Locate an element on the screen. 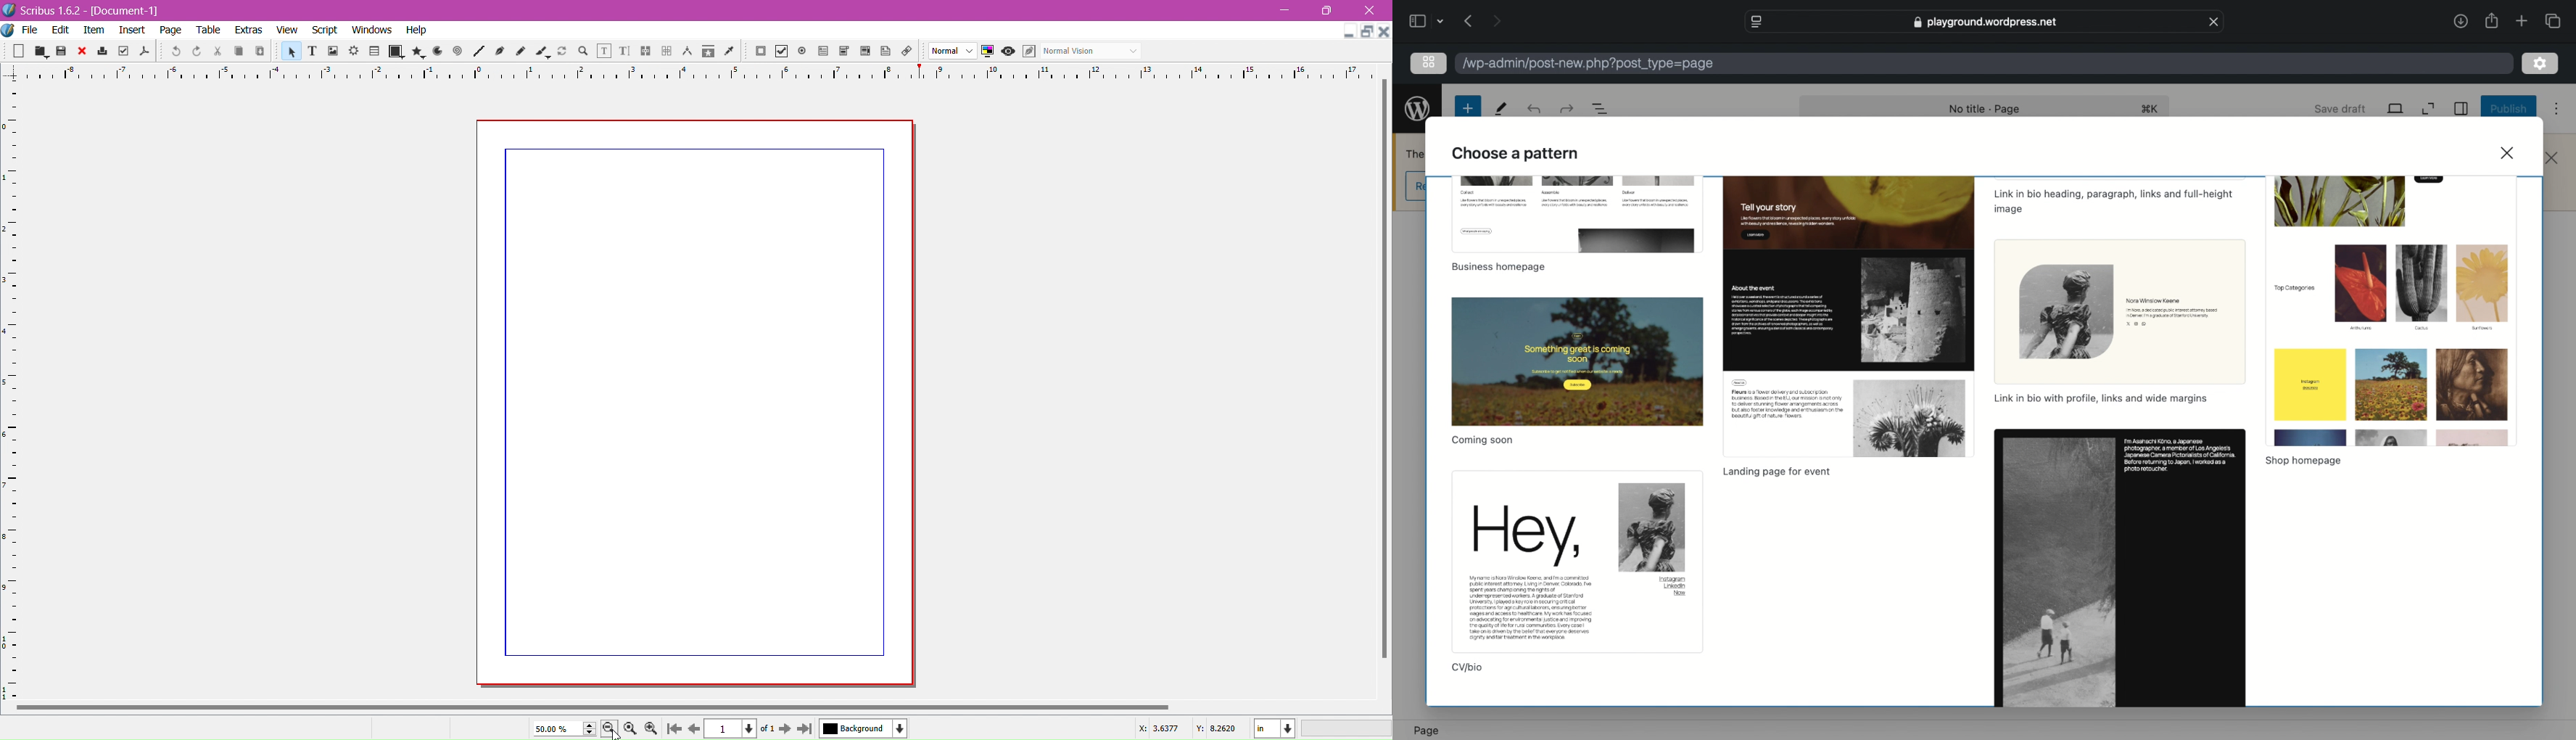 This screenshot has width=2576, height=756. Select the visual appearance of the display is located at coordinates (1093, 51).